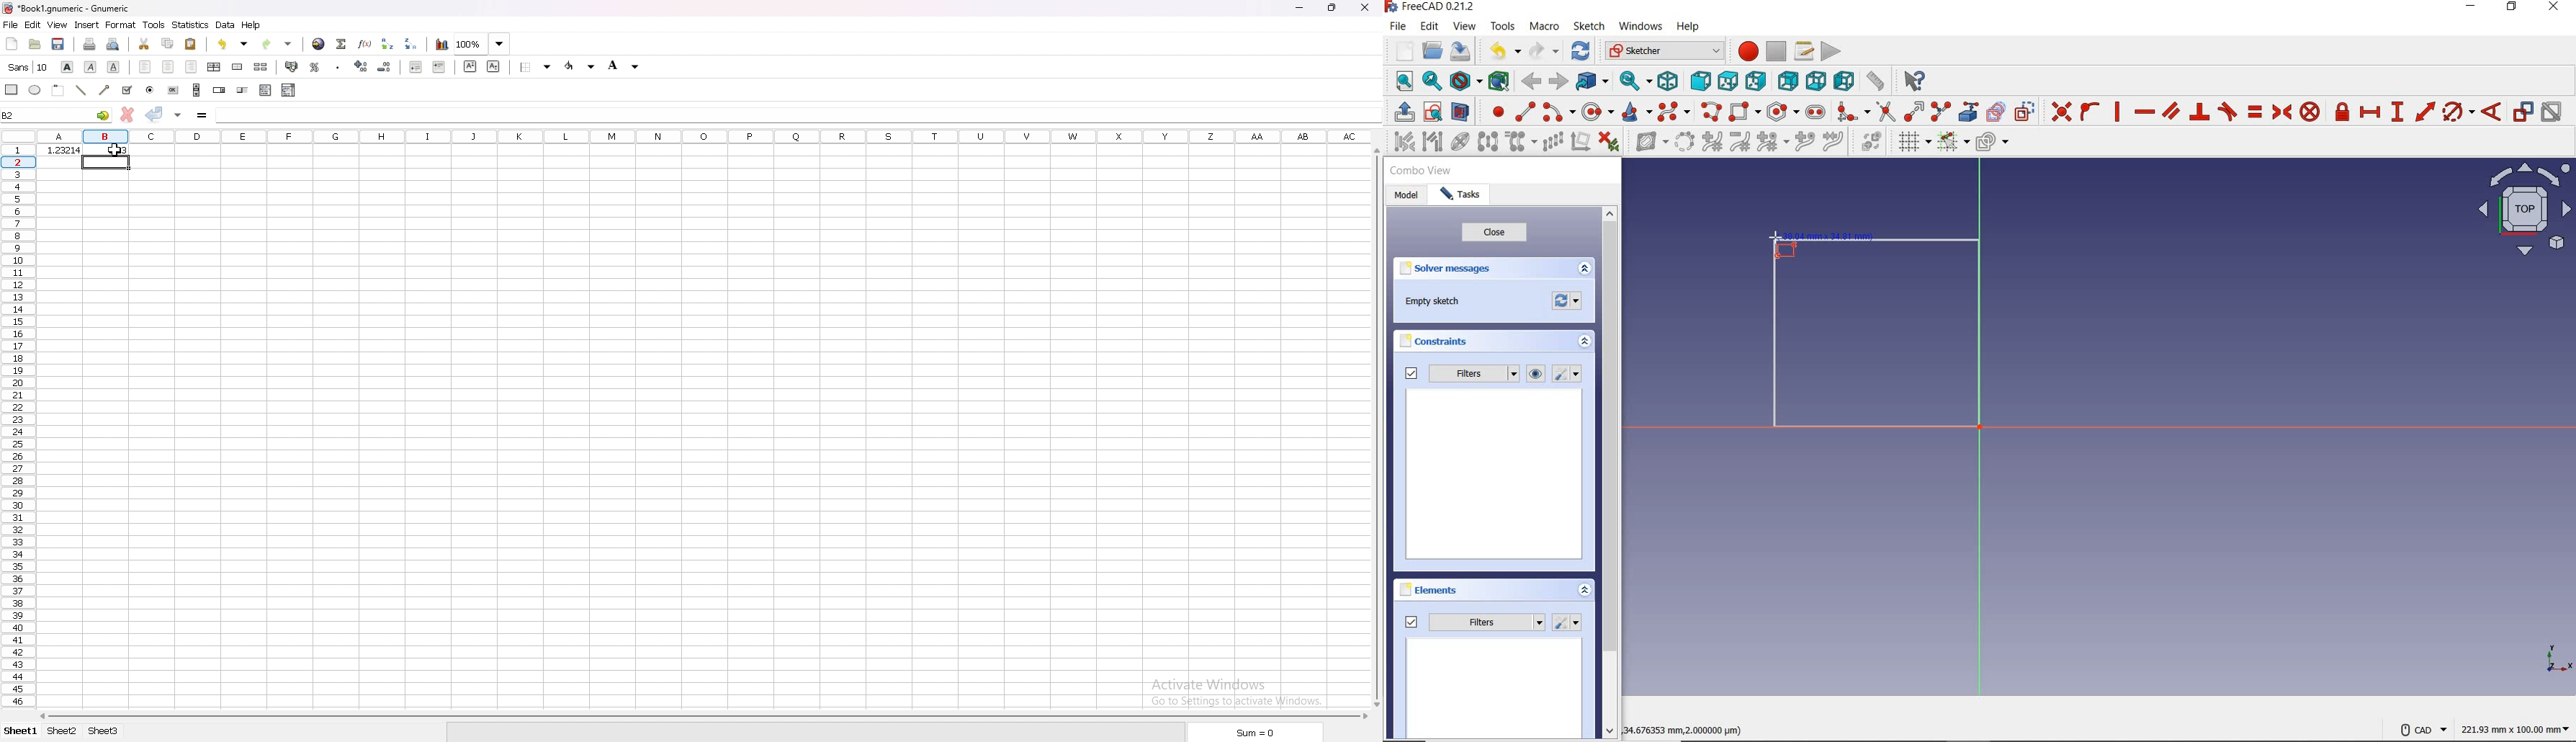  I want to click on FreeCAD 0.21.2, so click(1428, 8).